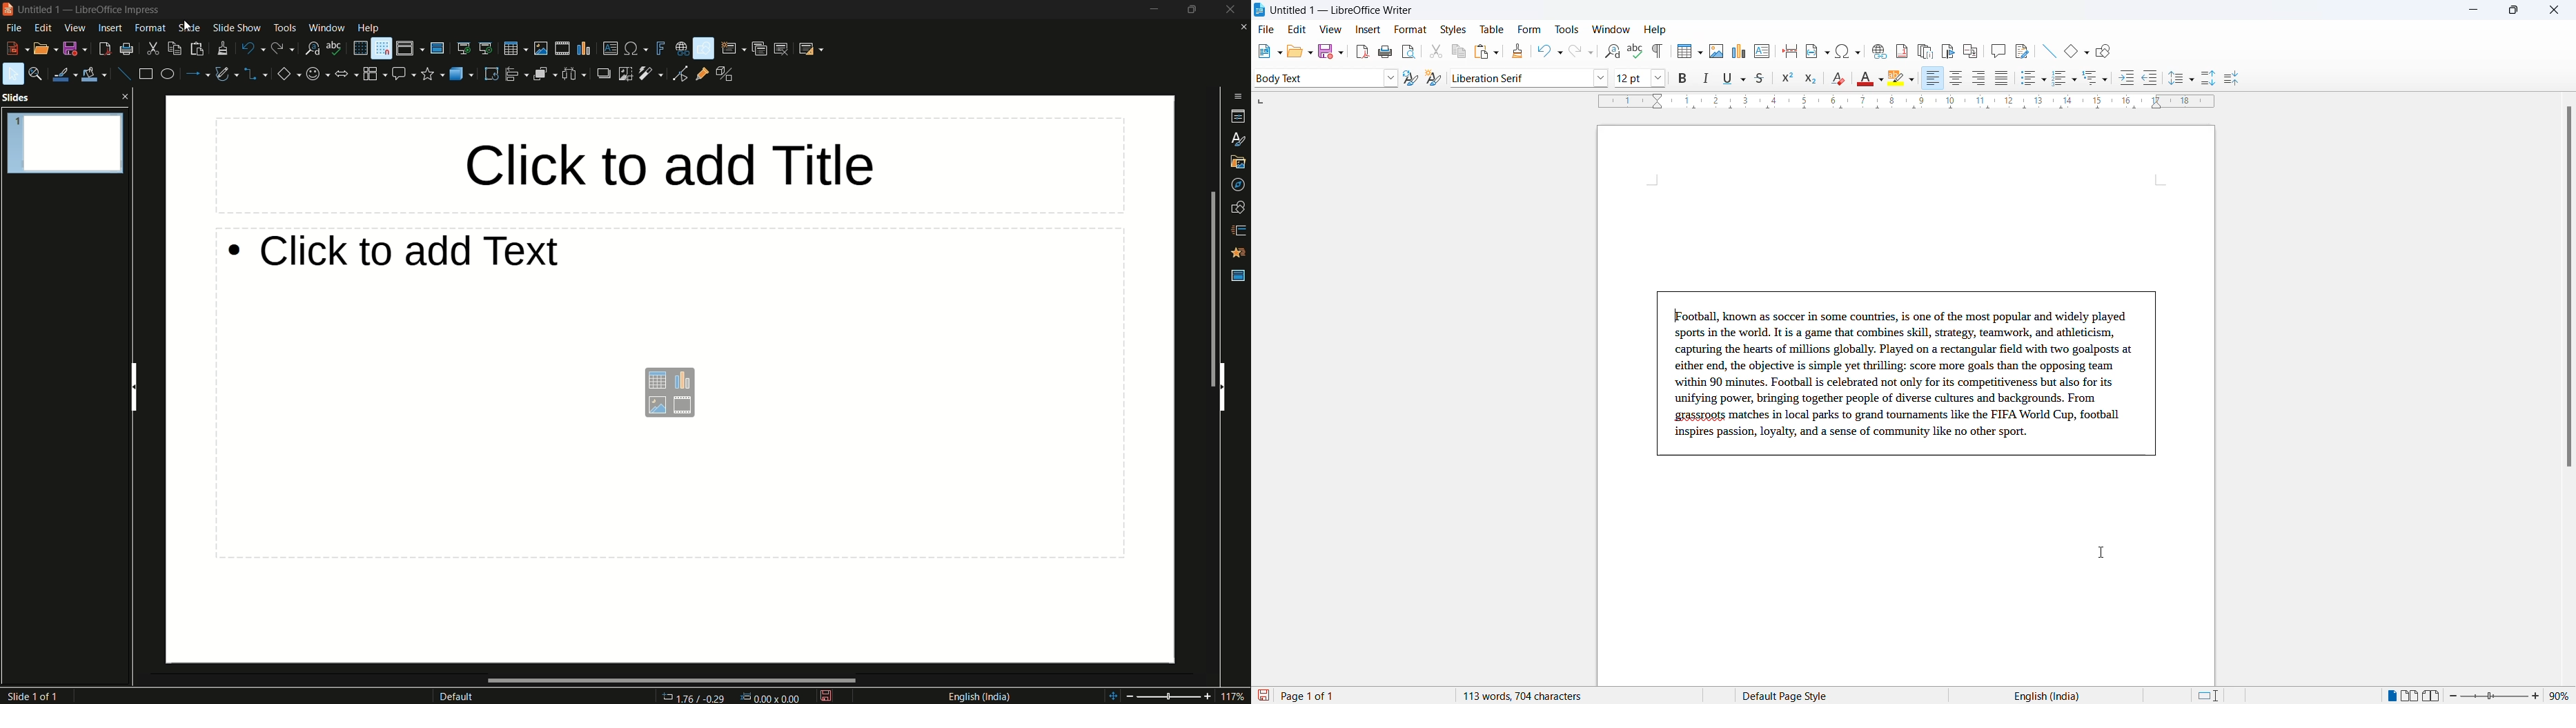  Describe the element at coordinates (74, 49) in the screenshot. I see `save` at that location.